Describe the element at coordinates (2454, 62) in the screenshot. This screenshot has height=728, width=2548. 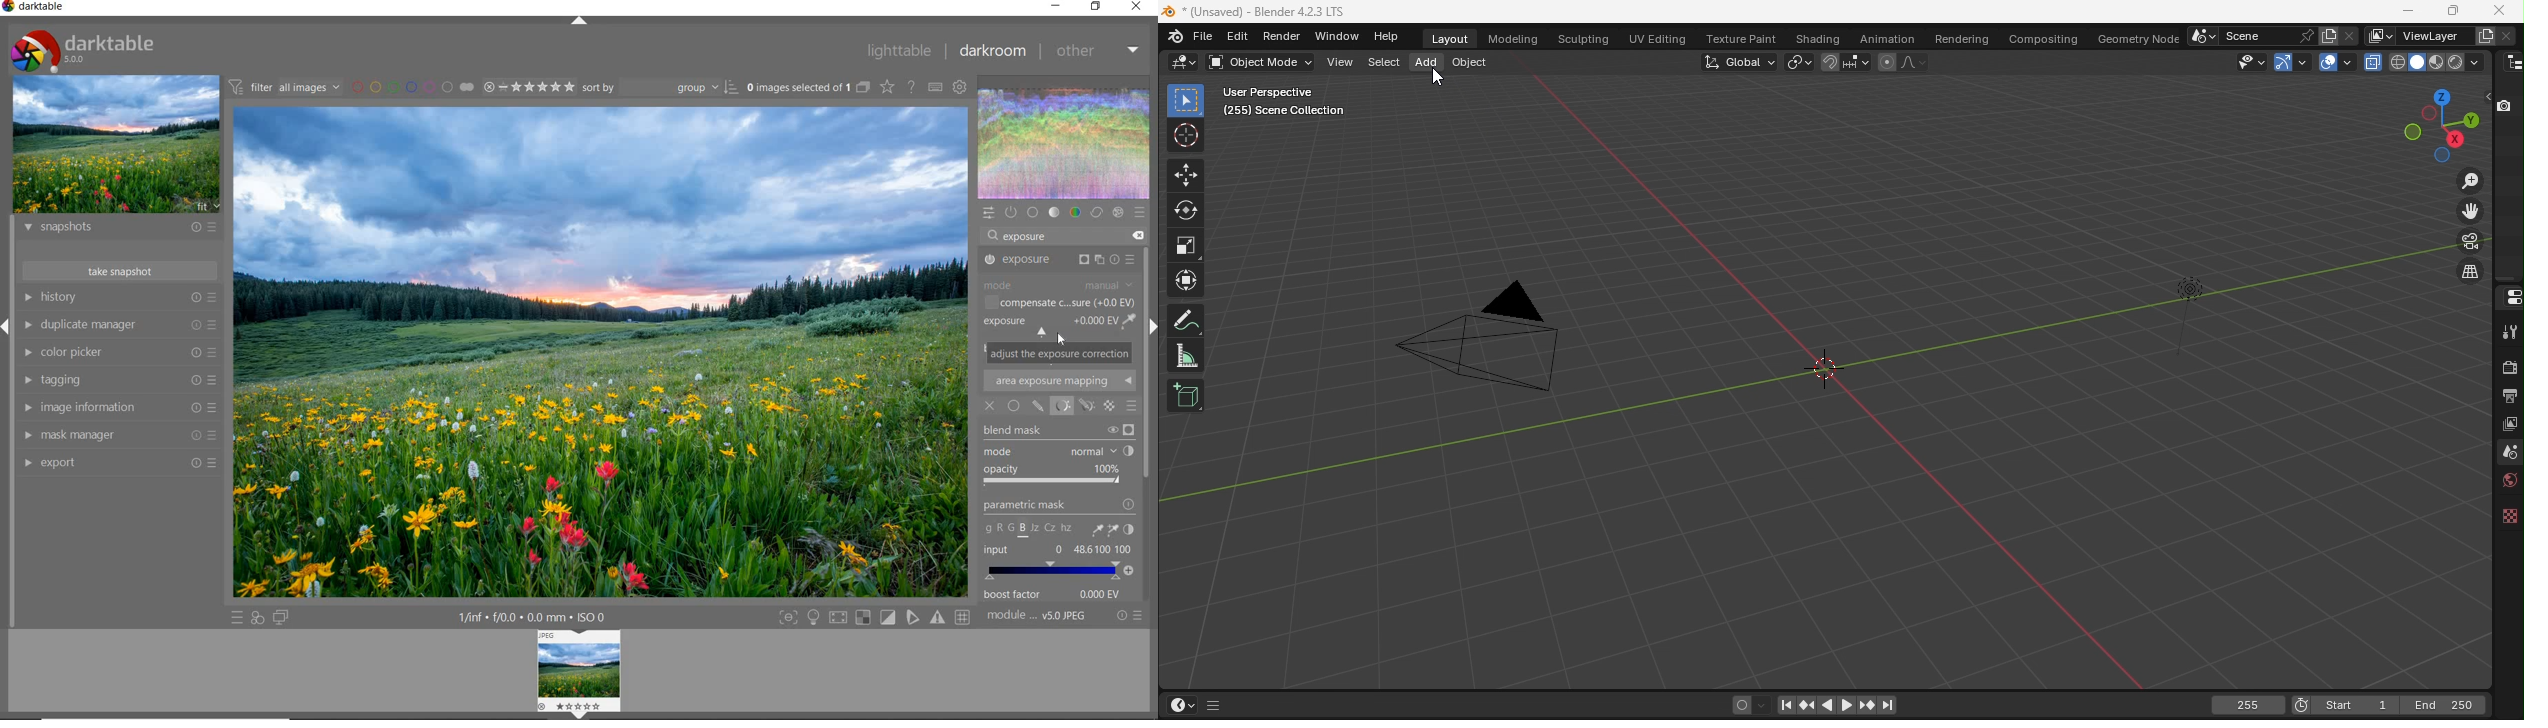
I see `Viewport shading: rendered` at that location.